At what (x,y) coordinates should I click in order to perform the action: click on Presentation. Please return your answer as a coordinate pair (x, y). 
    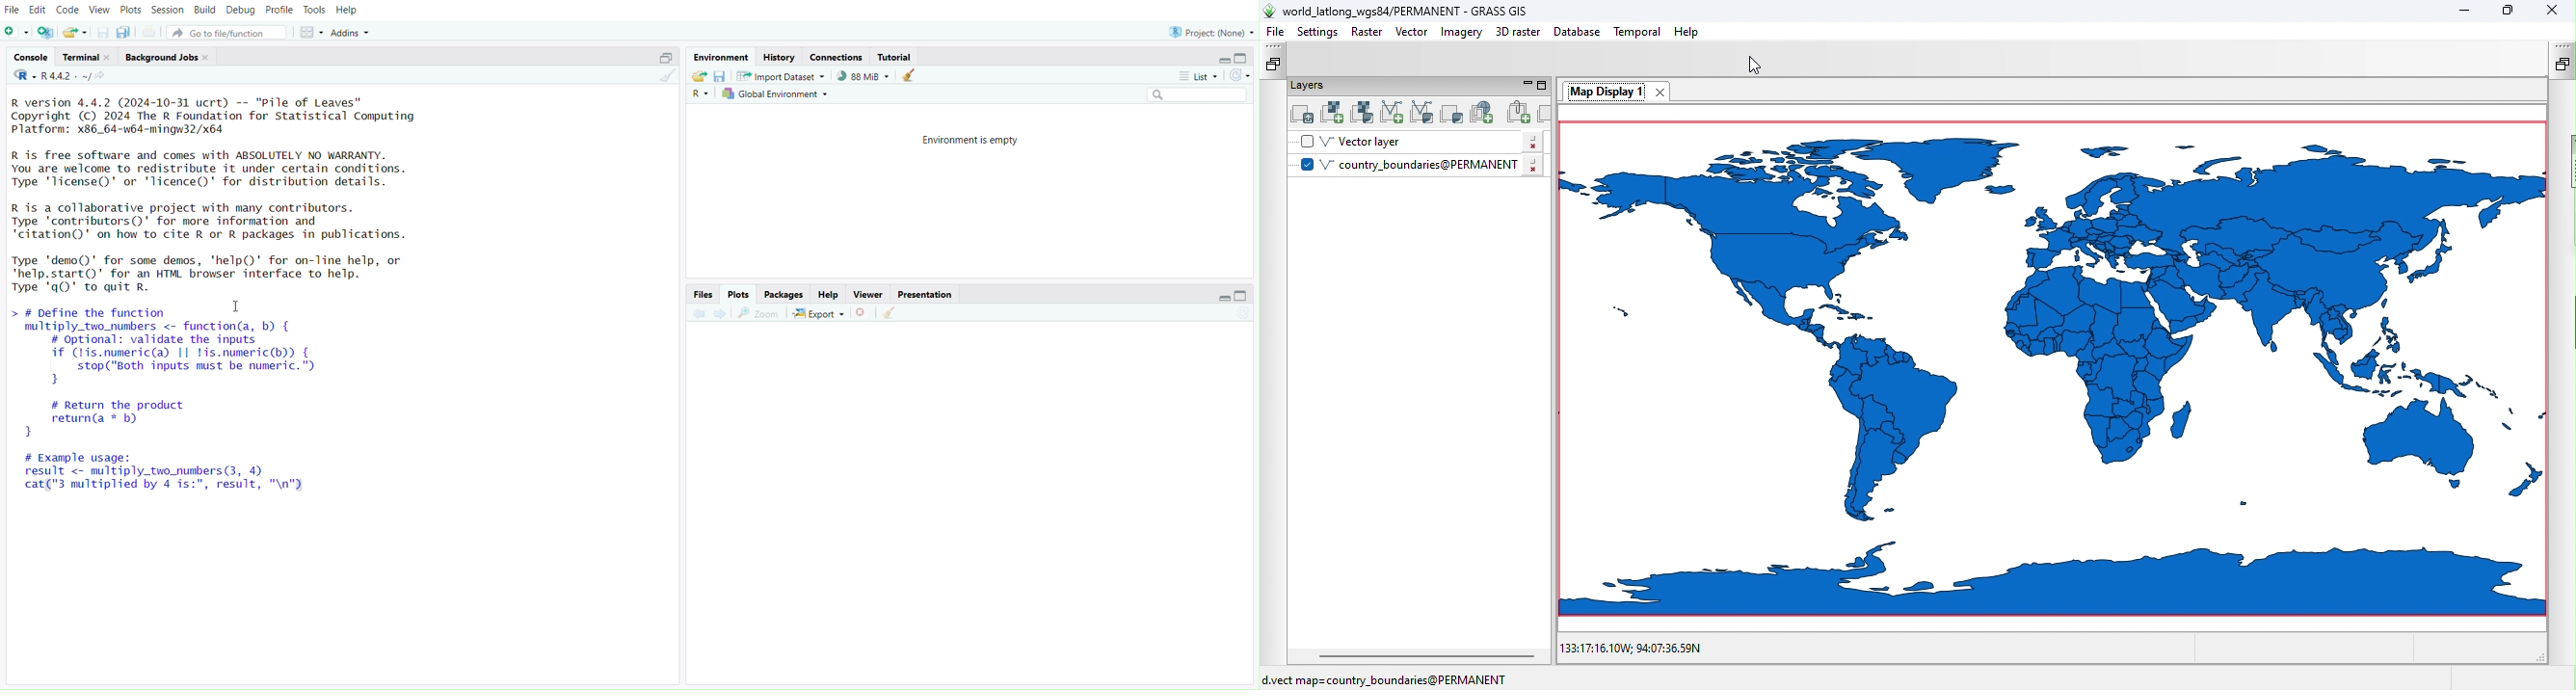
    Looking at the image, I should click on (926, 295).